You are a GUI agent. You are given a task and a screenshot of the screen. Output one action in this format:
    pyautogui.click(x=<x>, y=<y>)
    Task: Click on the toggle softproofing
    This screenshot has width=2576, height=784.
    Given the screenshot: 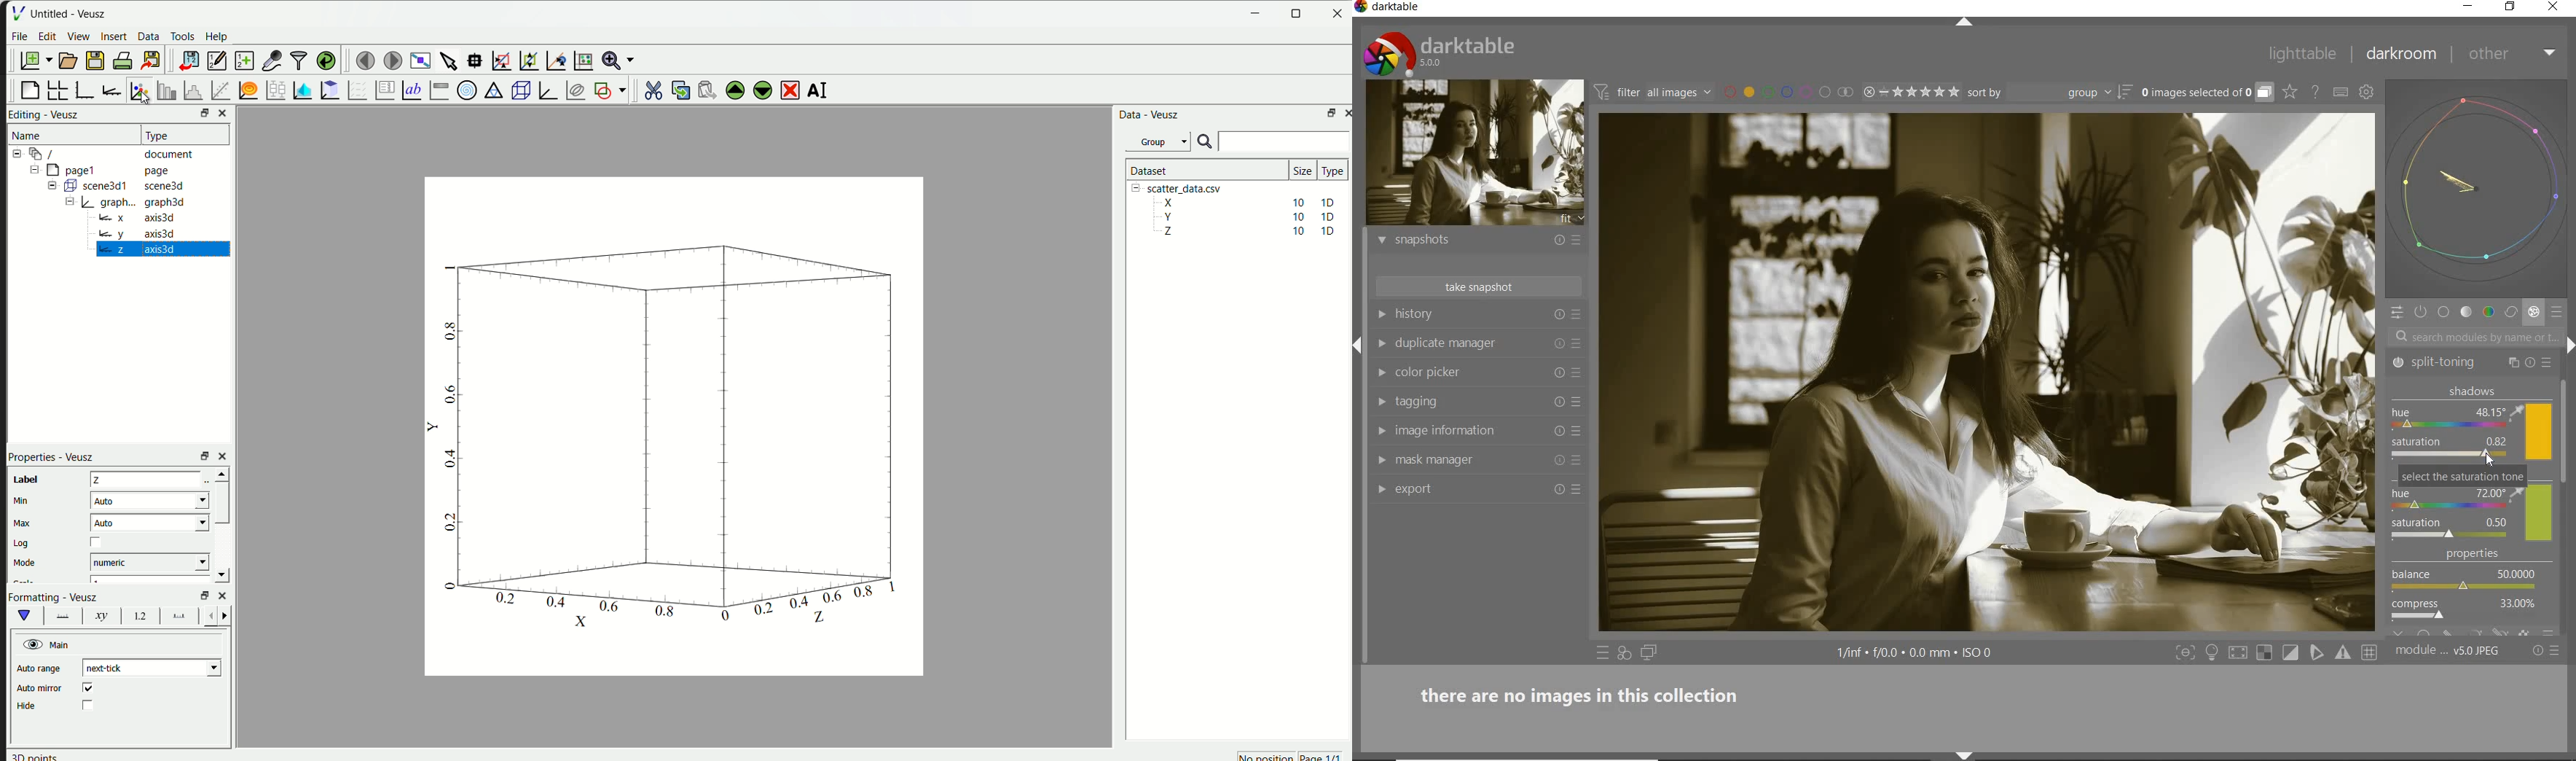 What is the action you would take?
    pyautogui.click(x=2318, y=655)
    